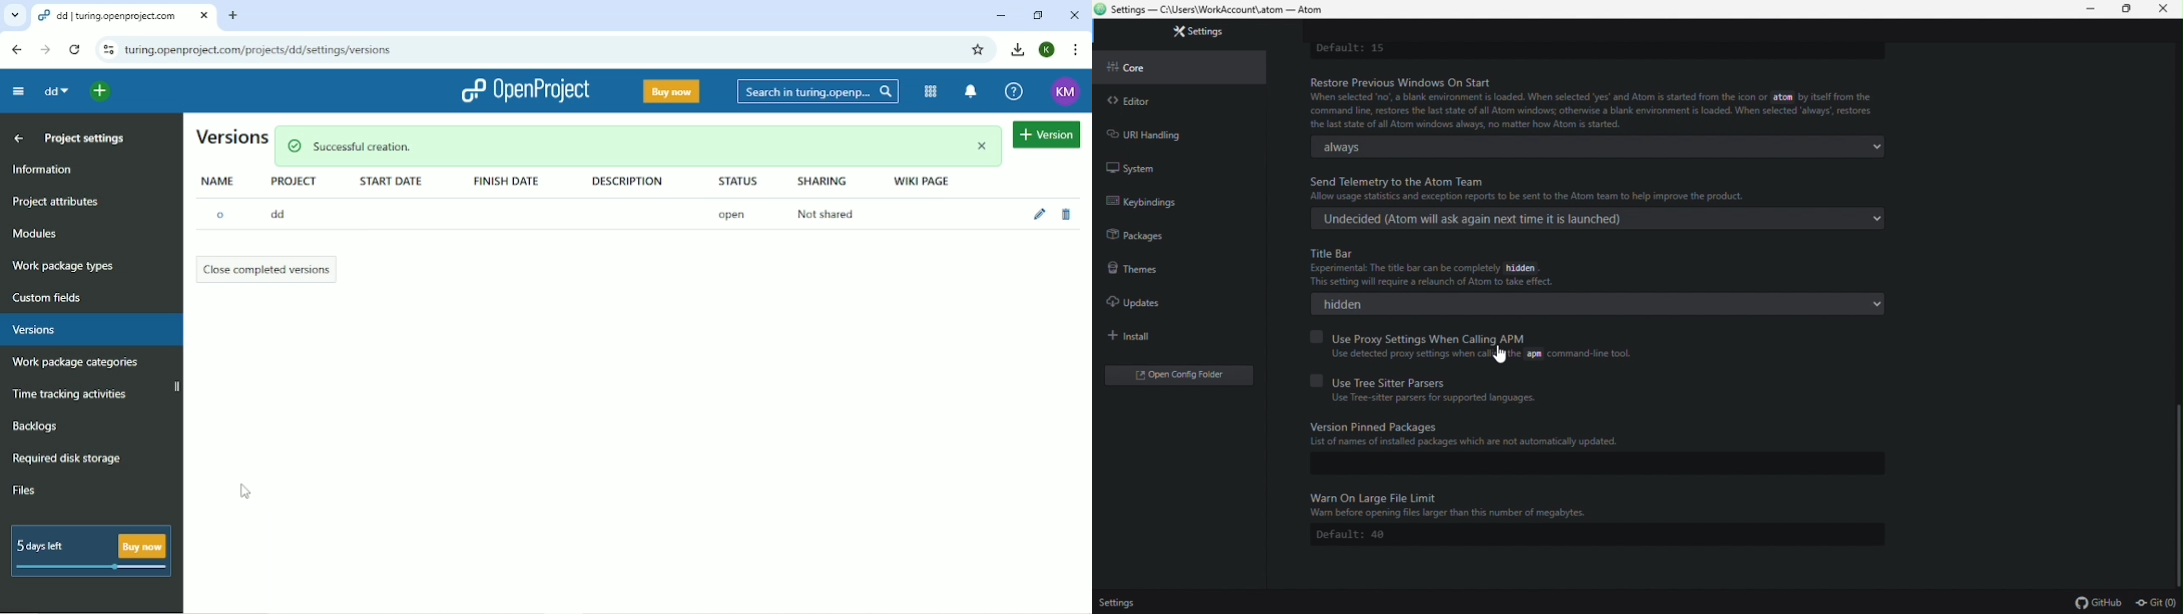  Describe the element at coordinates (1415, 379) in the screenshot. I see `Use Tree sitter parsers` at that location.